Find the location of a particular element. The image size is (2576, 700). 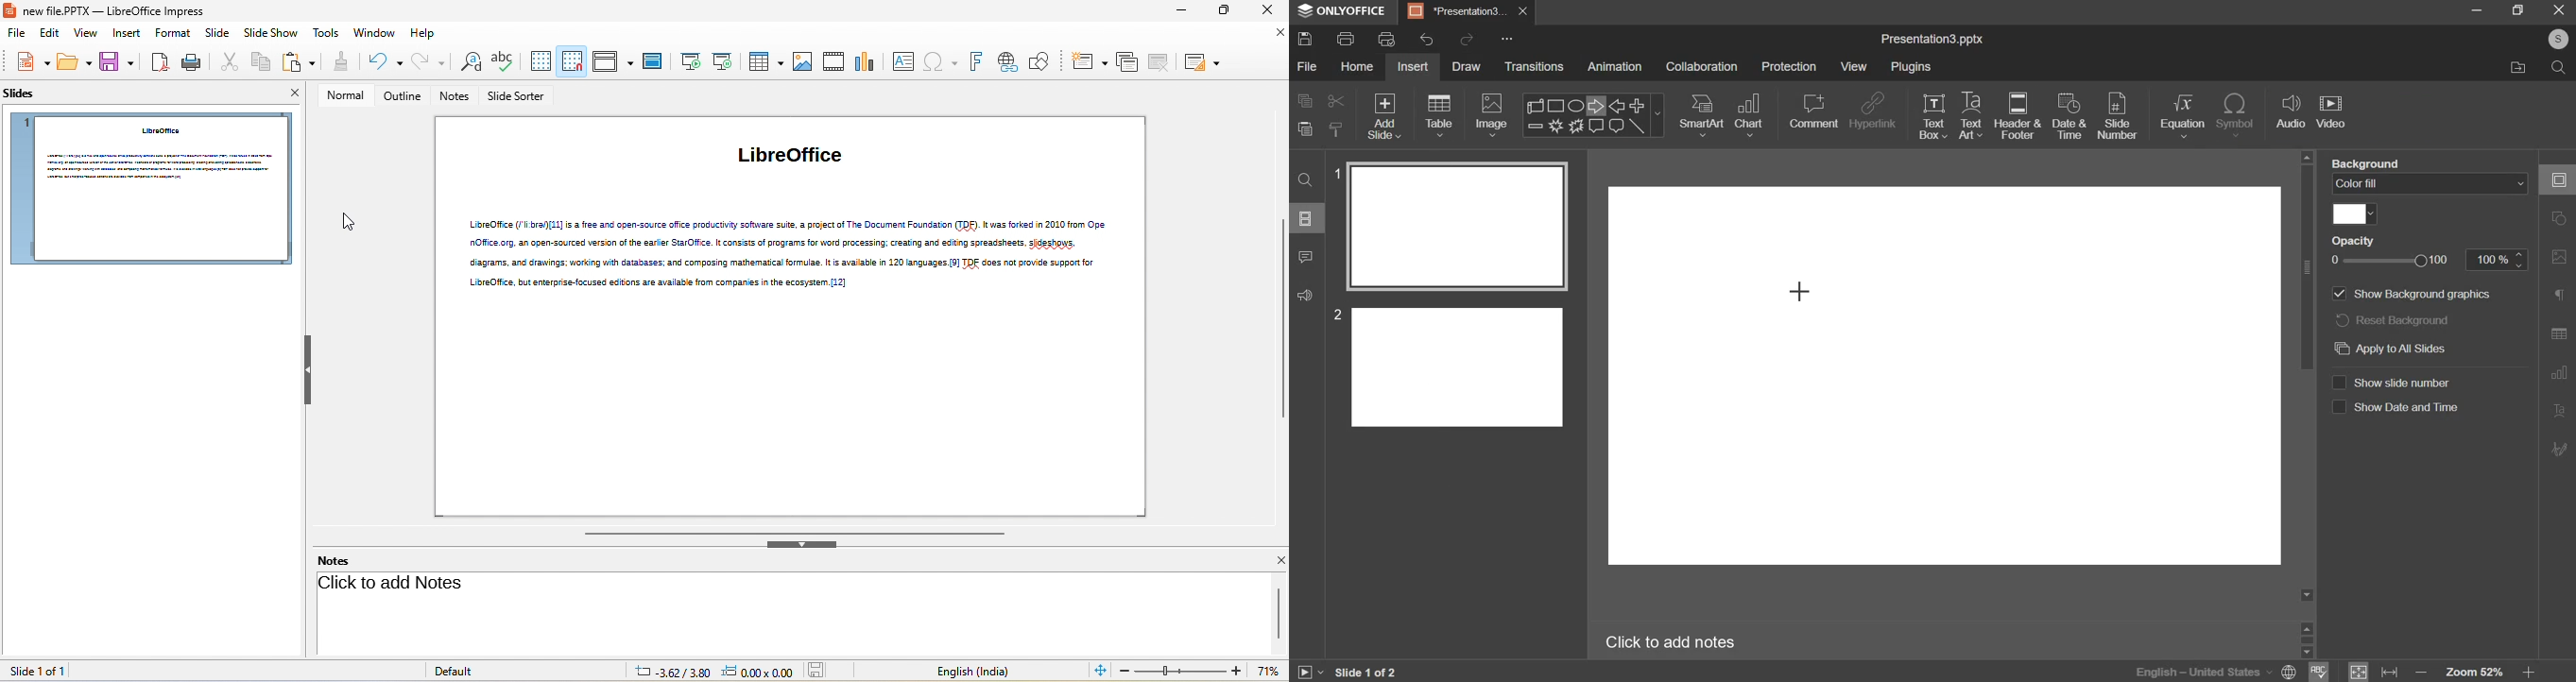

diagrams, and drawings: working with databases; and composing mathematical formulae. It is available in 120 languages. [9] TDF does not provide support for
jiagr is located at coordinates (783, 263).